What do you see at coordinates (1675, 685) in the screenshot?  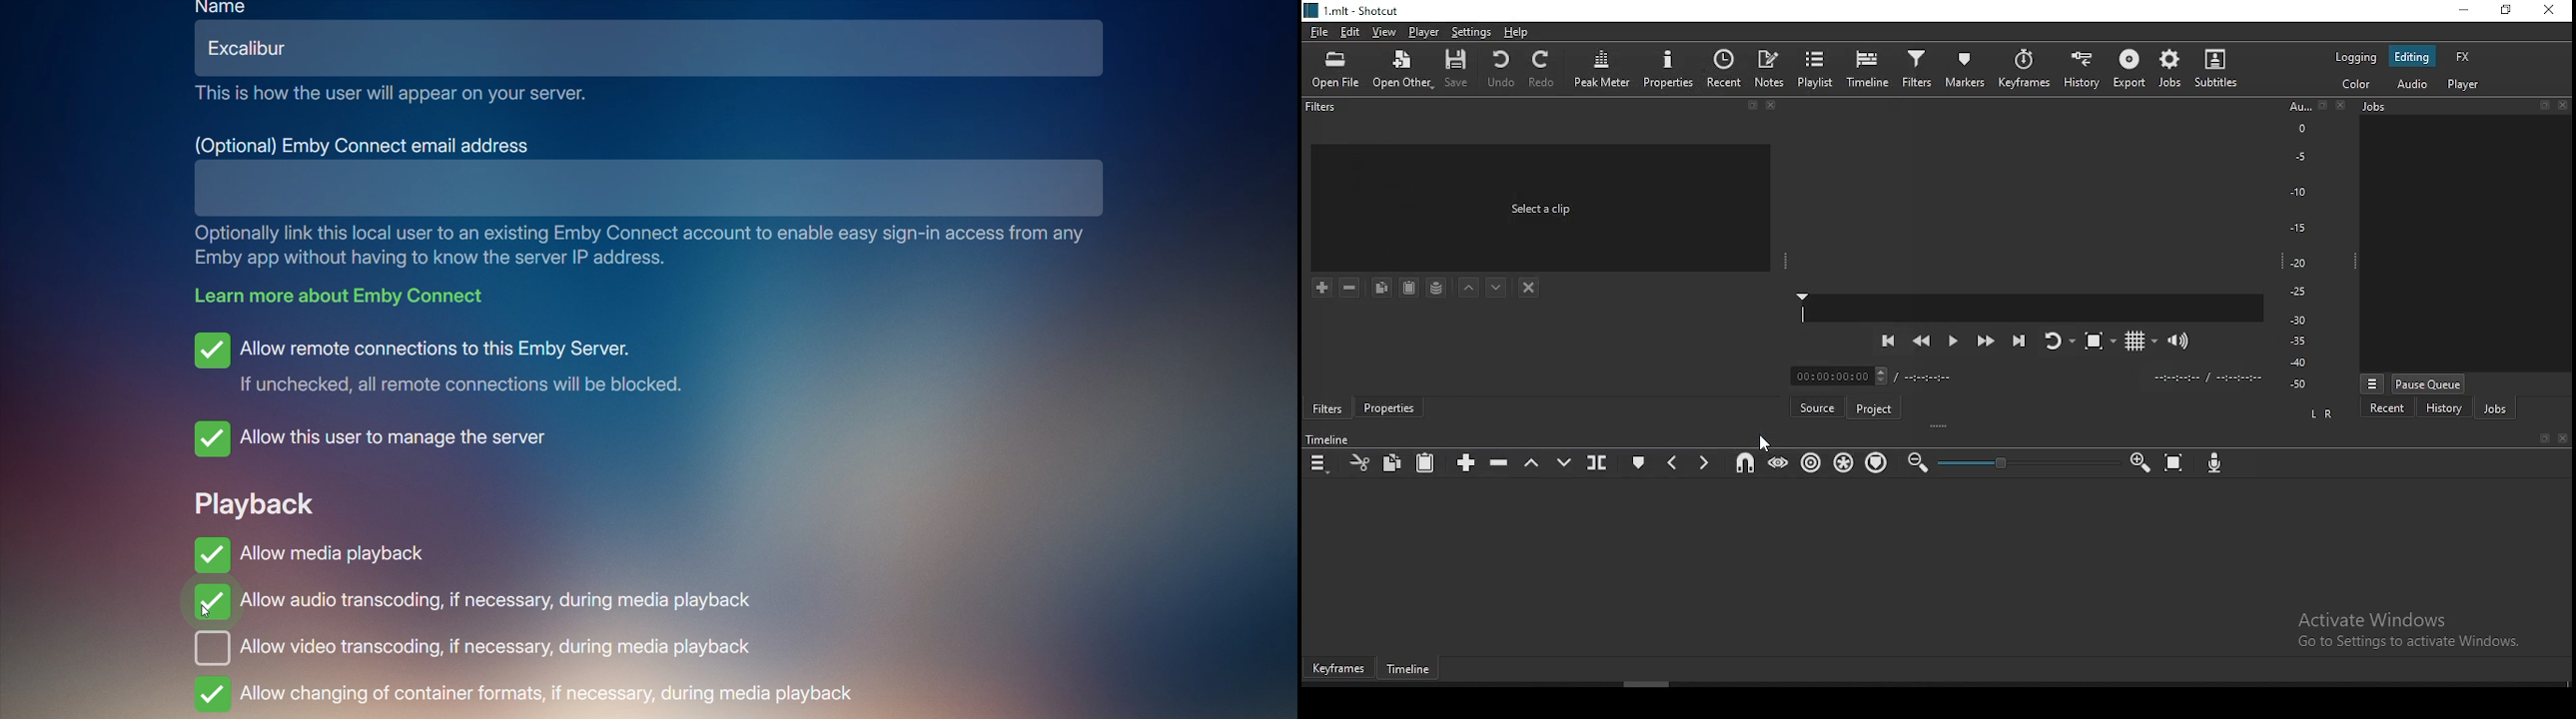 I see `scroll bar` at bounding box center [1675, 685].